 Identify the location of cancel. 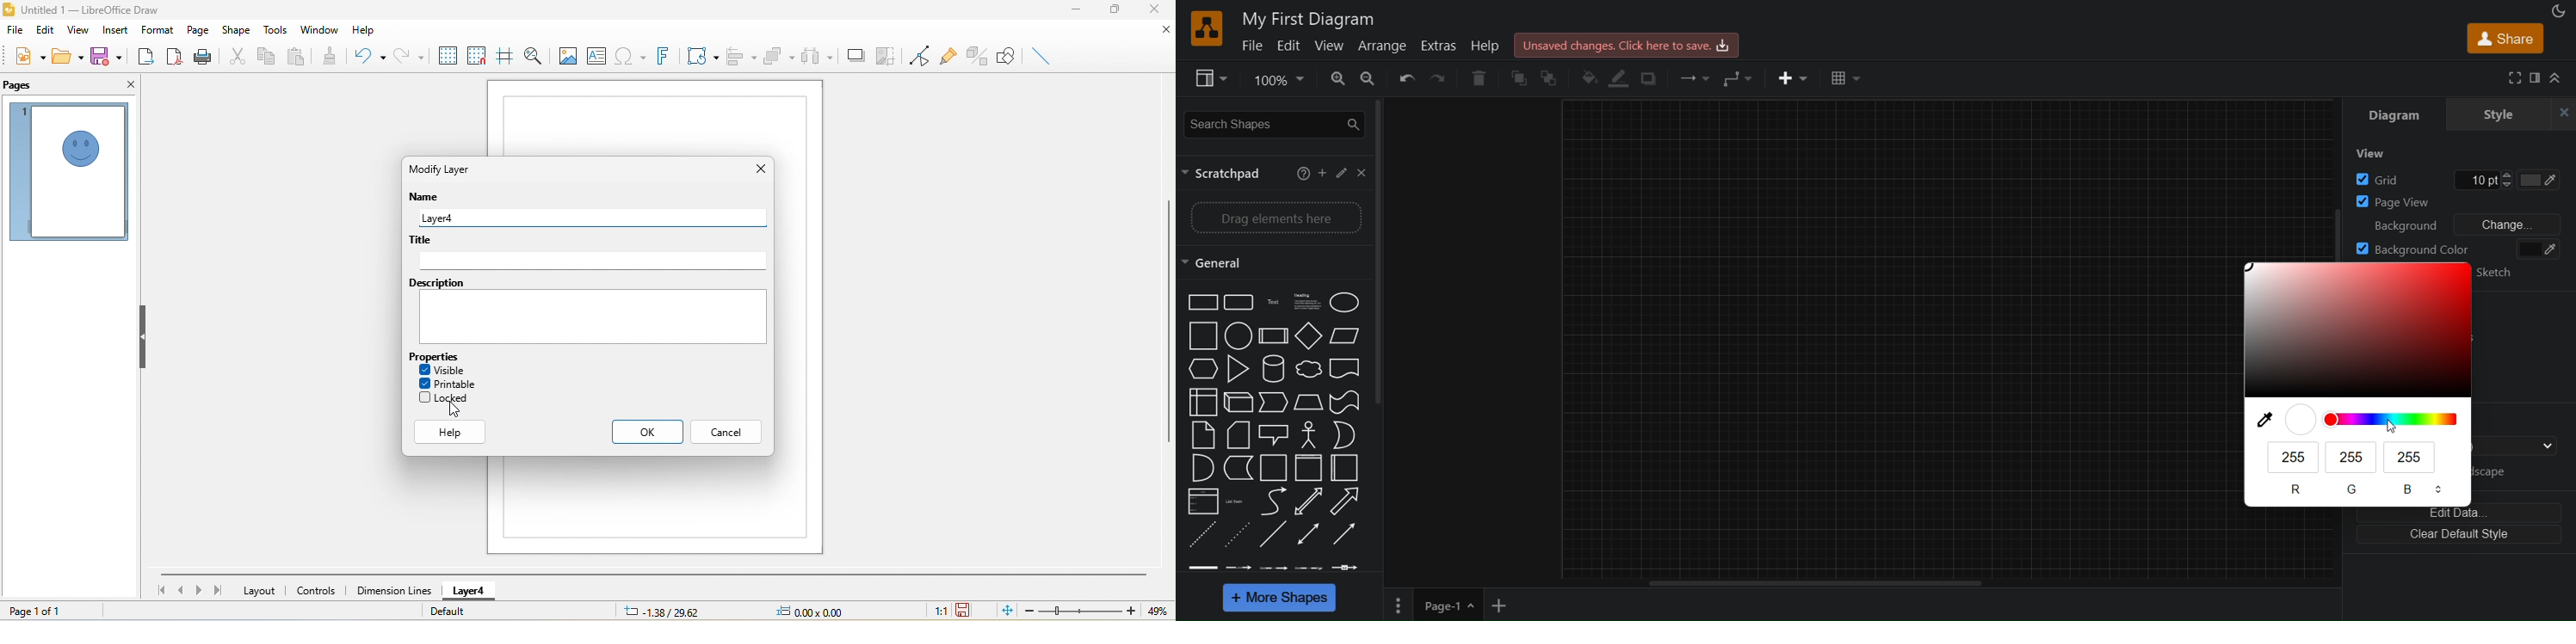
(729, 433).